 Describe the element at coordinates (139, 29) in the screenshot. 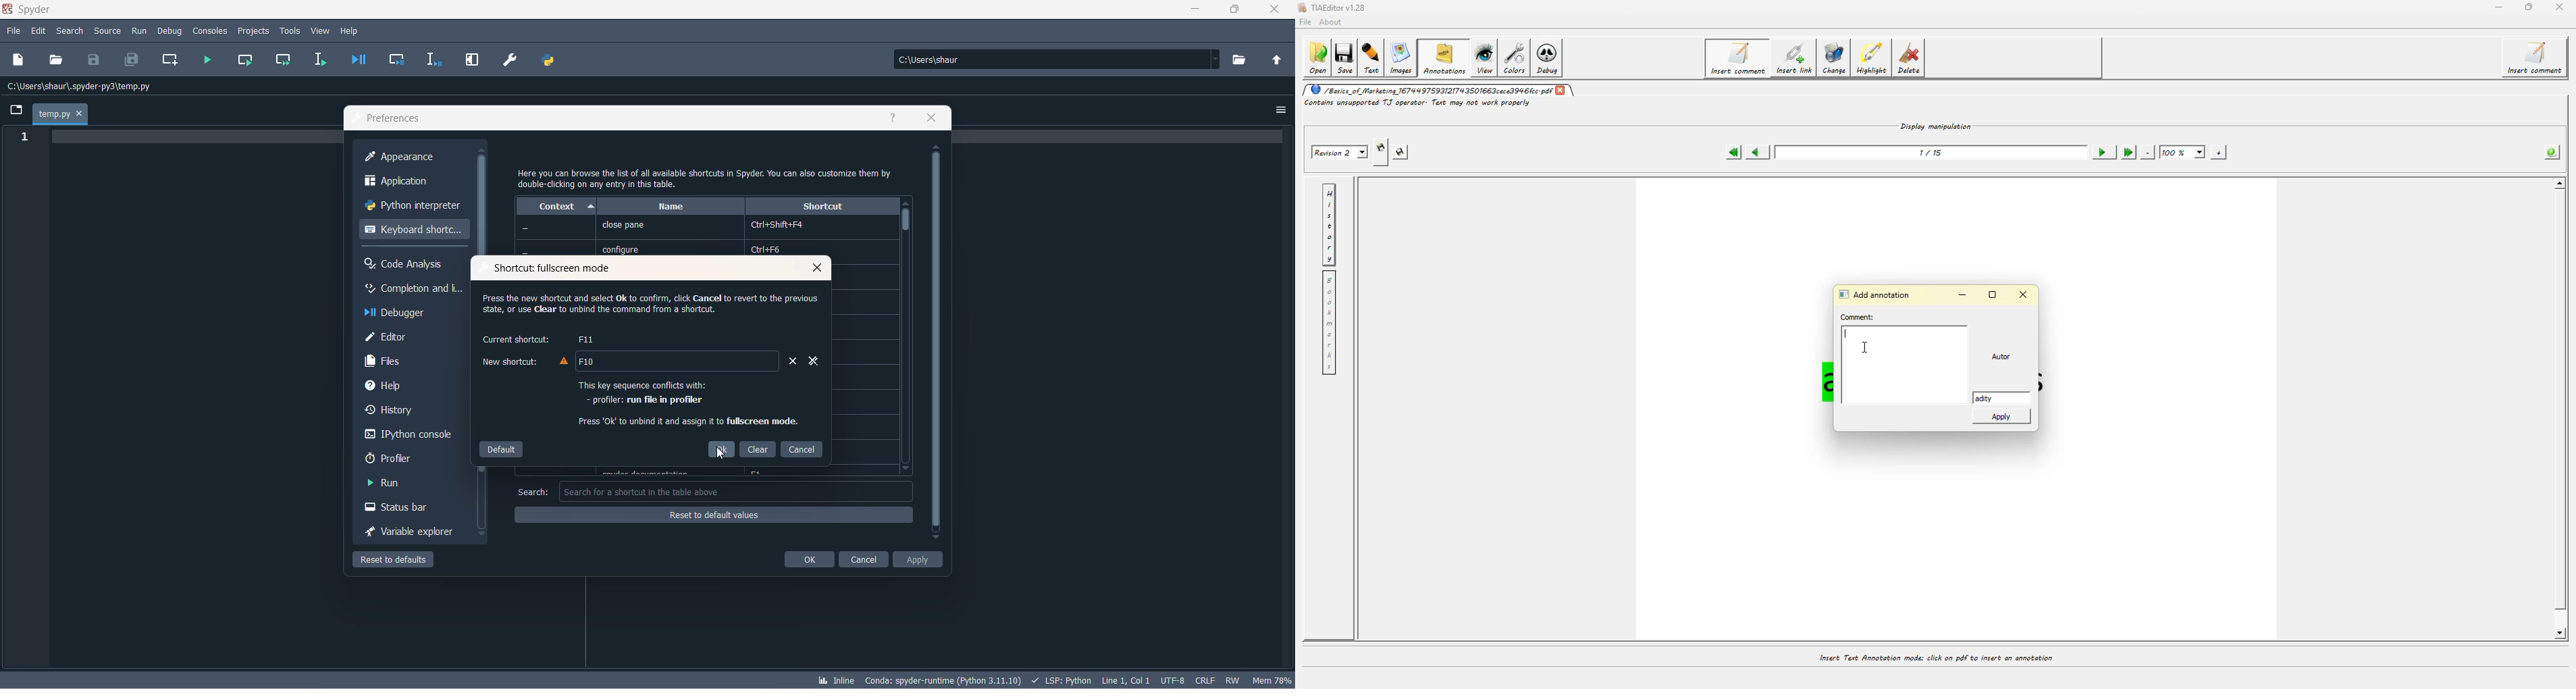

I see `run` at that location.